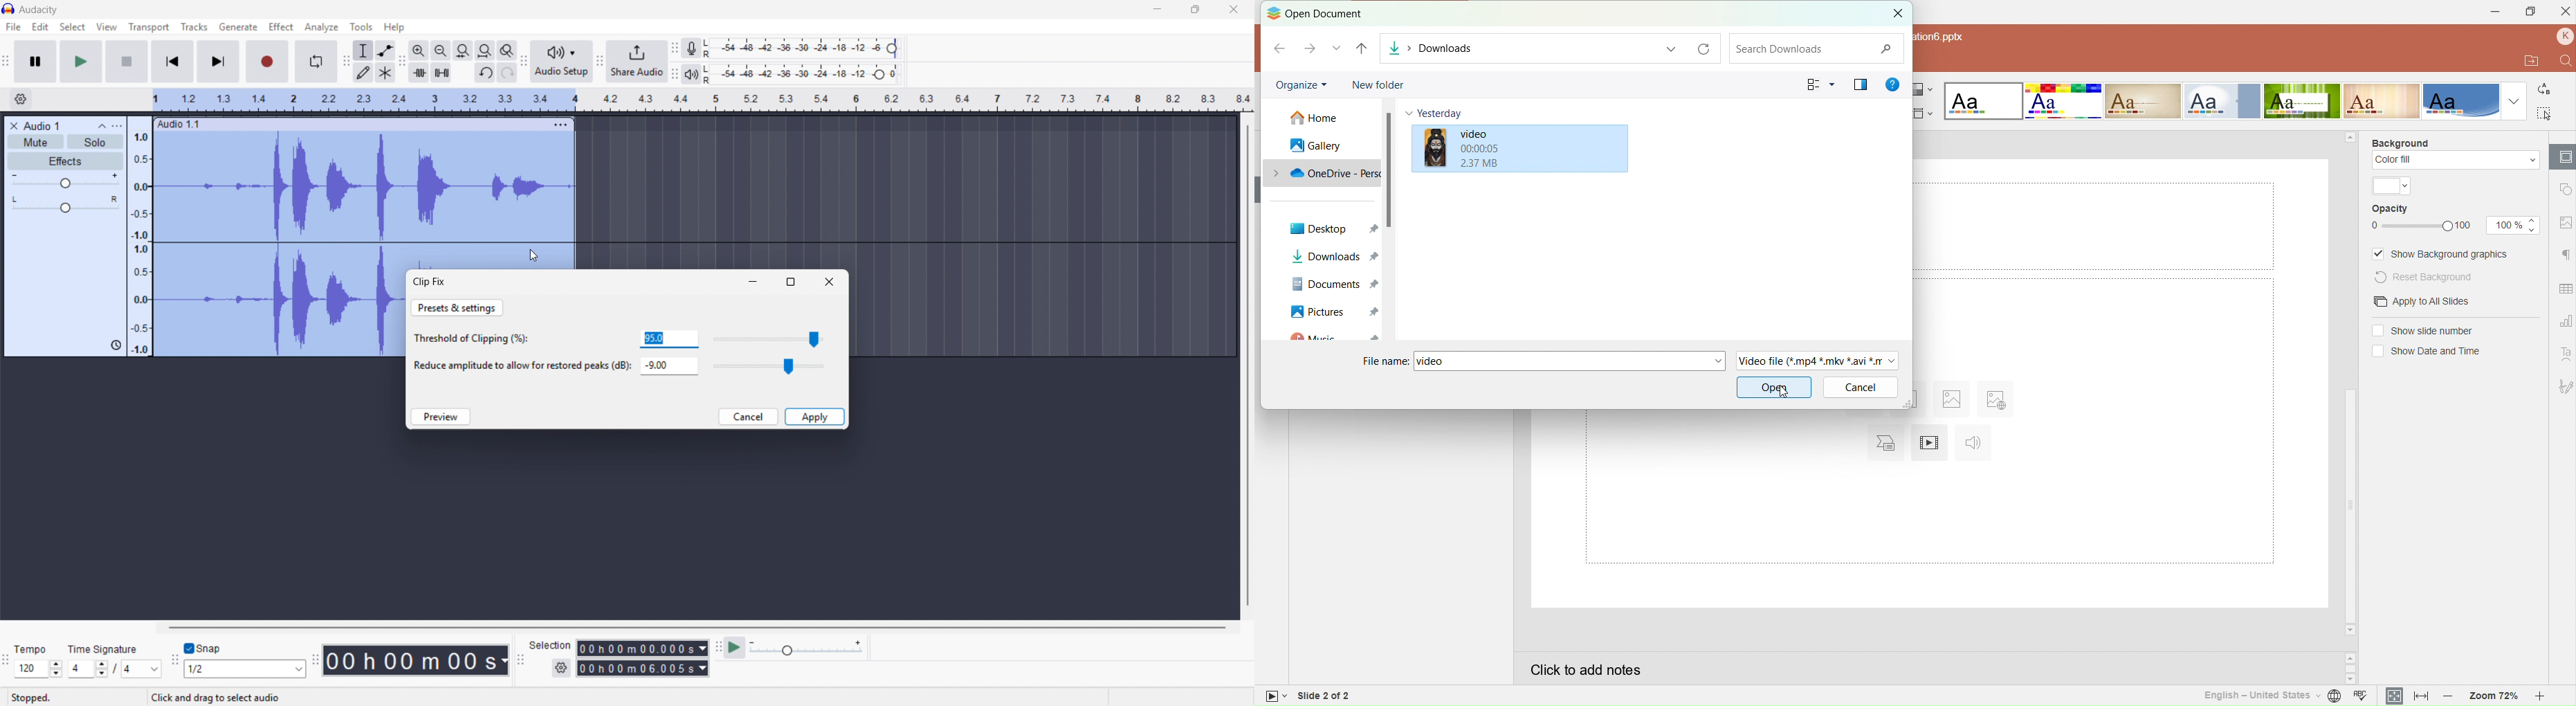 The height and width of the screenshot is (728, 2576). Describe the element at coordinates (1705, 48) in the screenshot. I see `Refresh` at that location.